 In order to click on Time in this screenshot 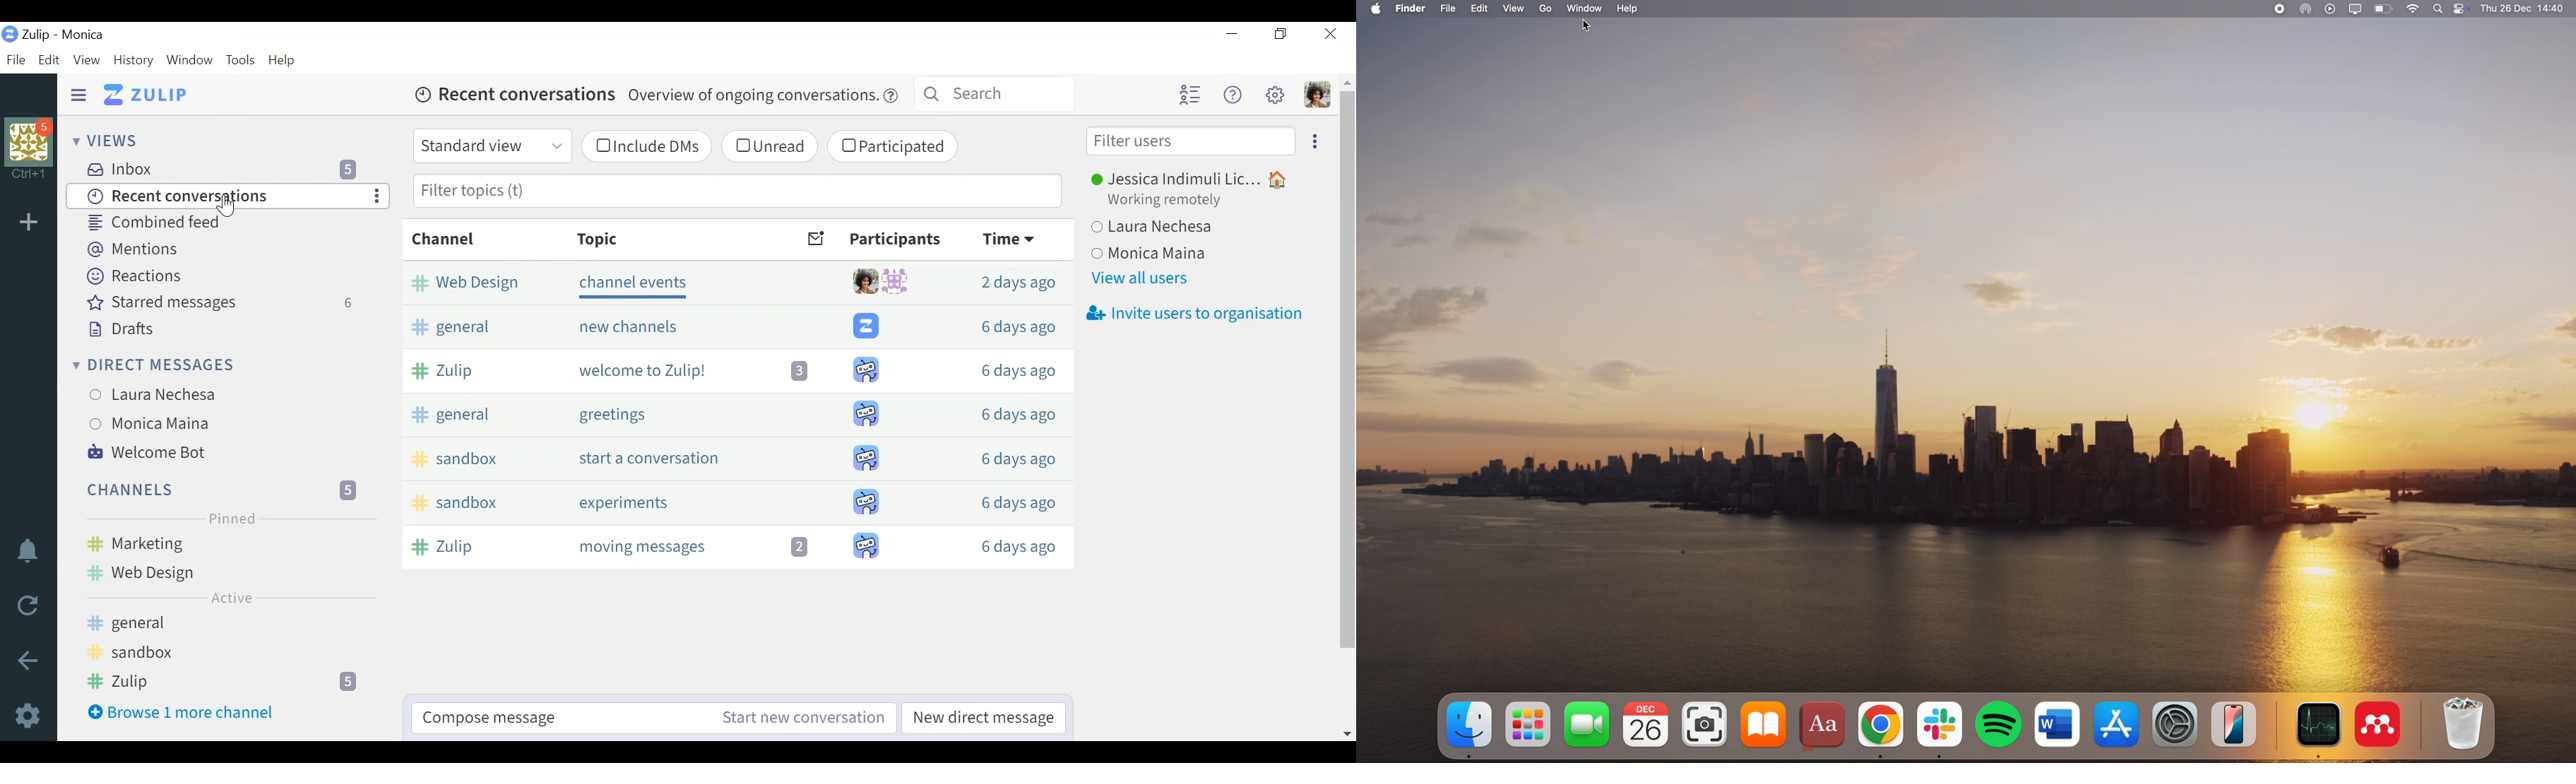, I will do `click(1015, 238)`.